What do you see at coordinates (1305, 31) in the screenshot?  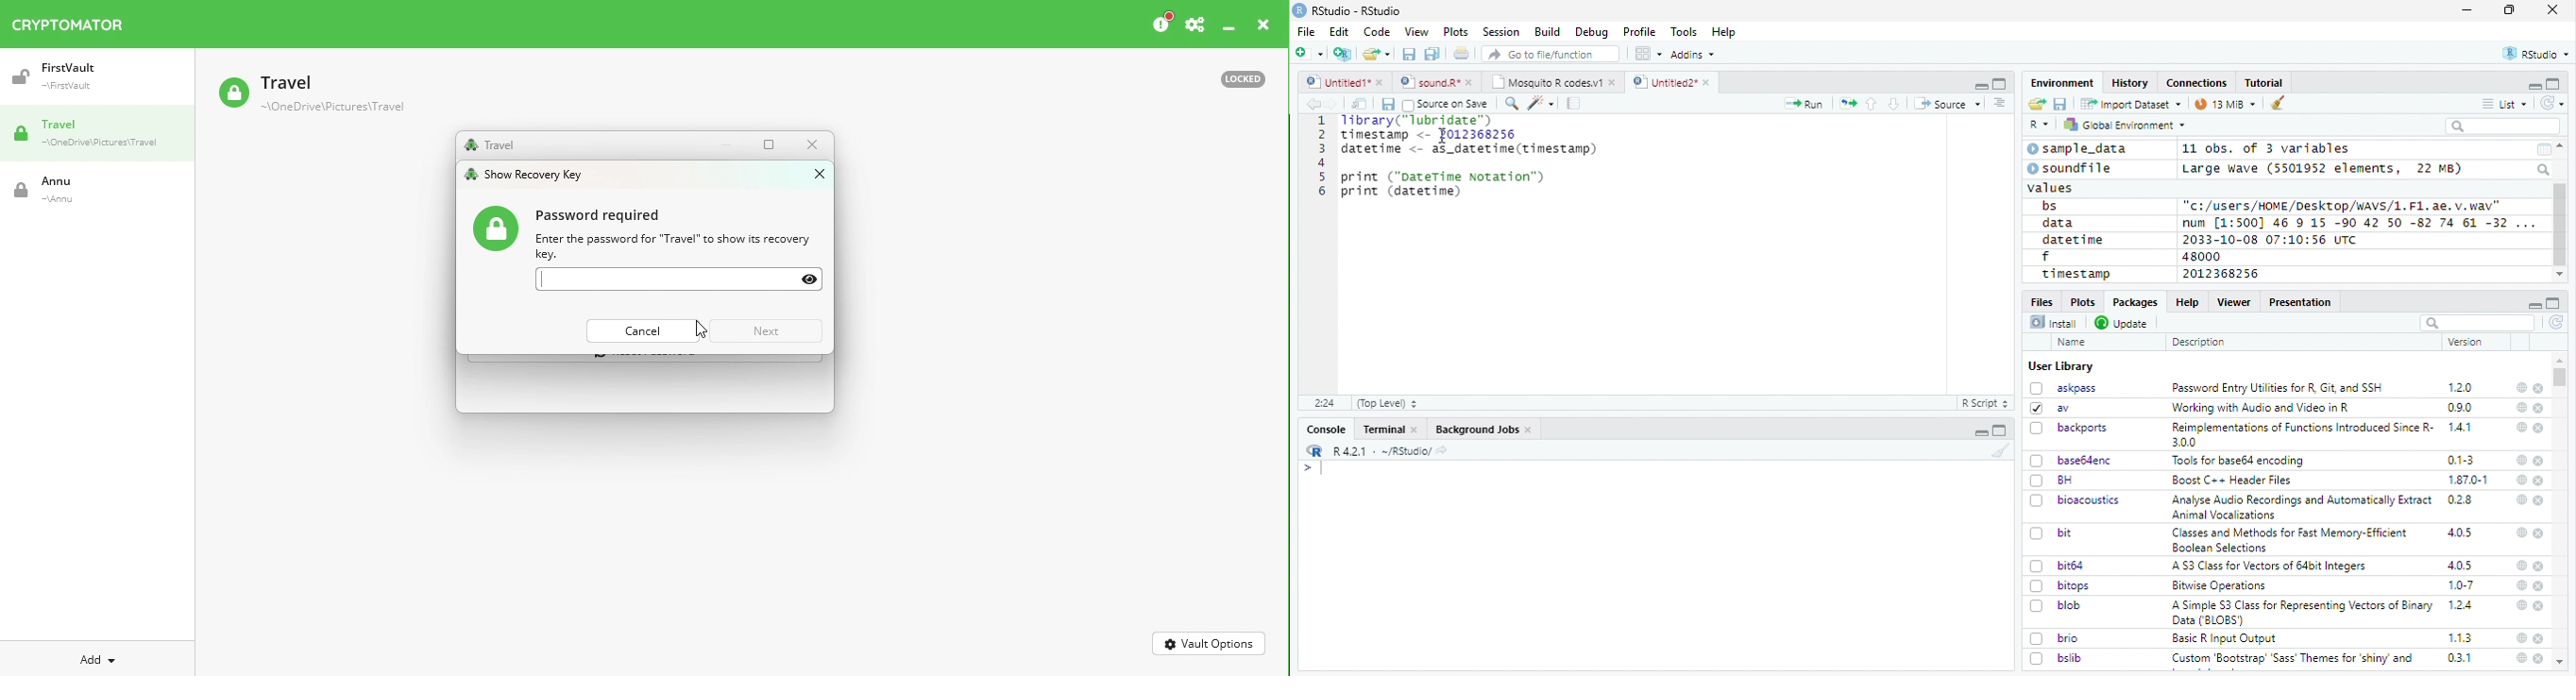 I see `File` at bounding box center [1305, 31].